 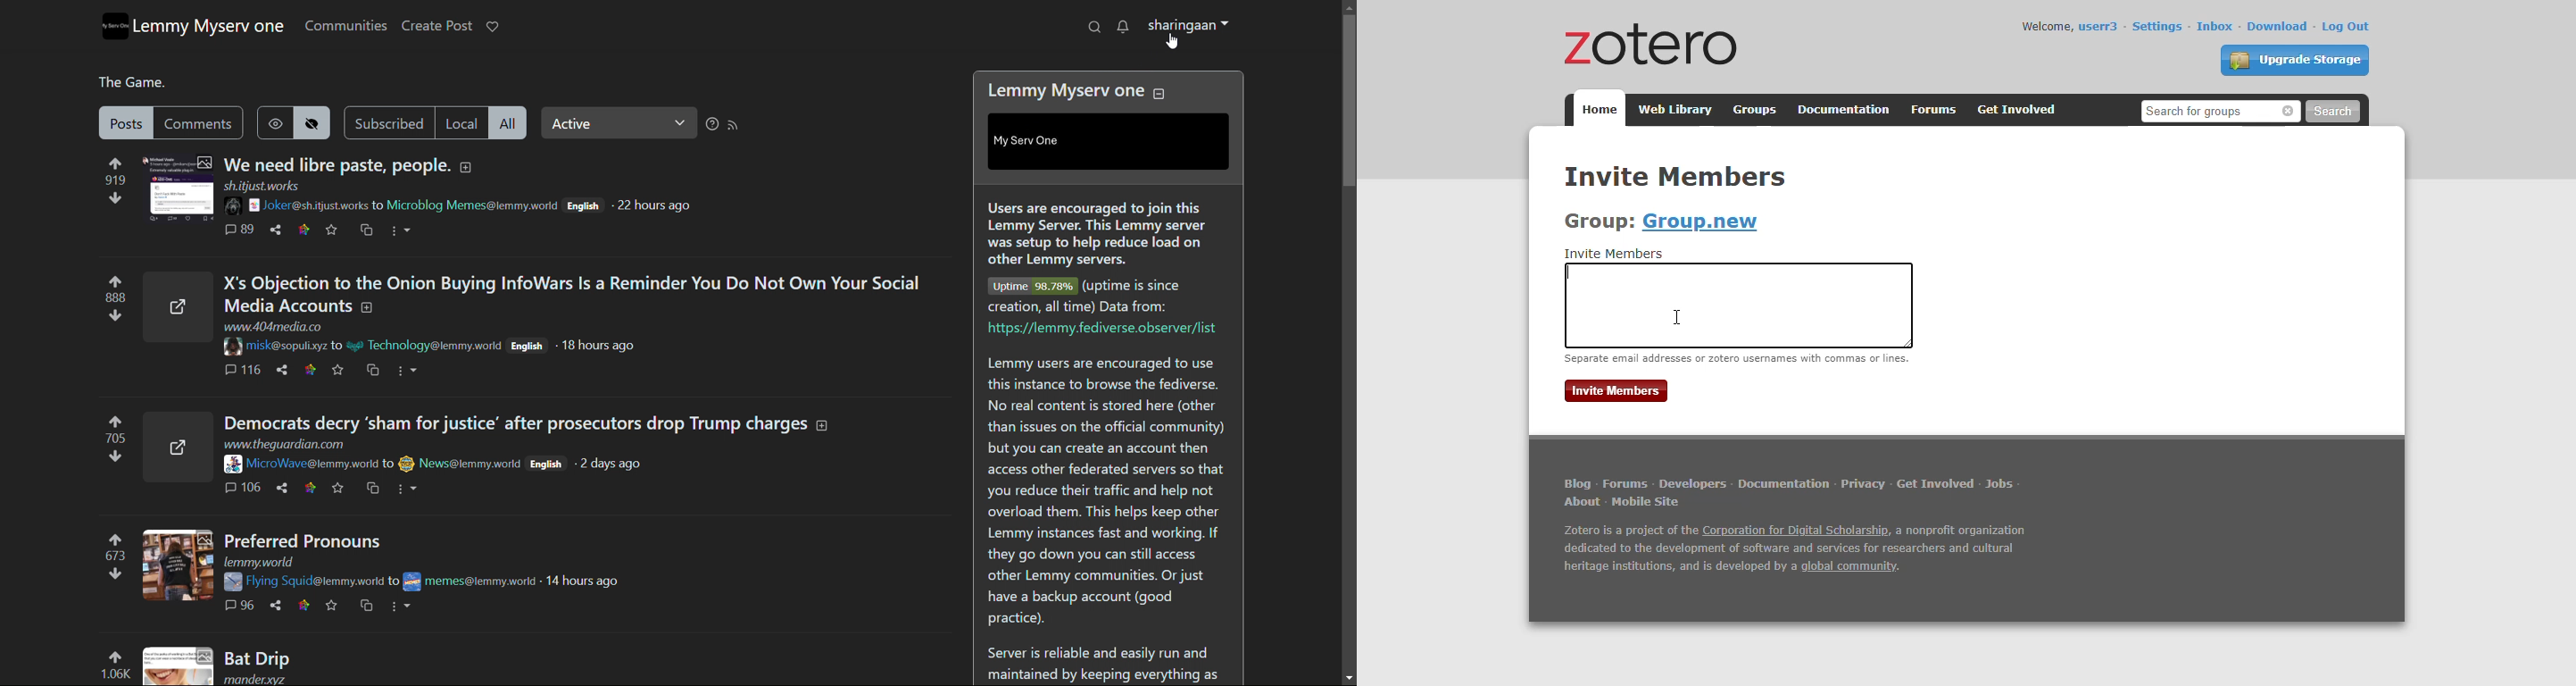 What do you see at coordinates (2156, 26) in the screenshot?
I see `settings` at bounding box center [2156, 26].